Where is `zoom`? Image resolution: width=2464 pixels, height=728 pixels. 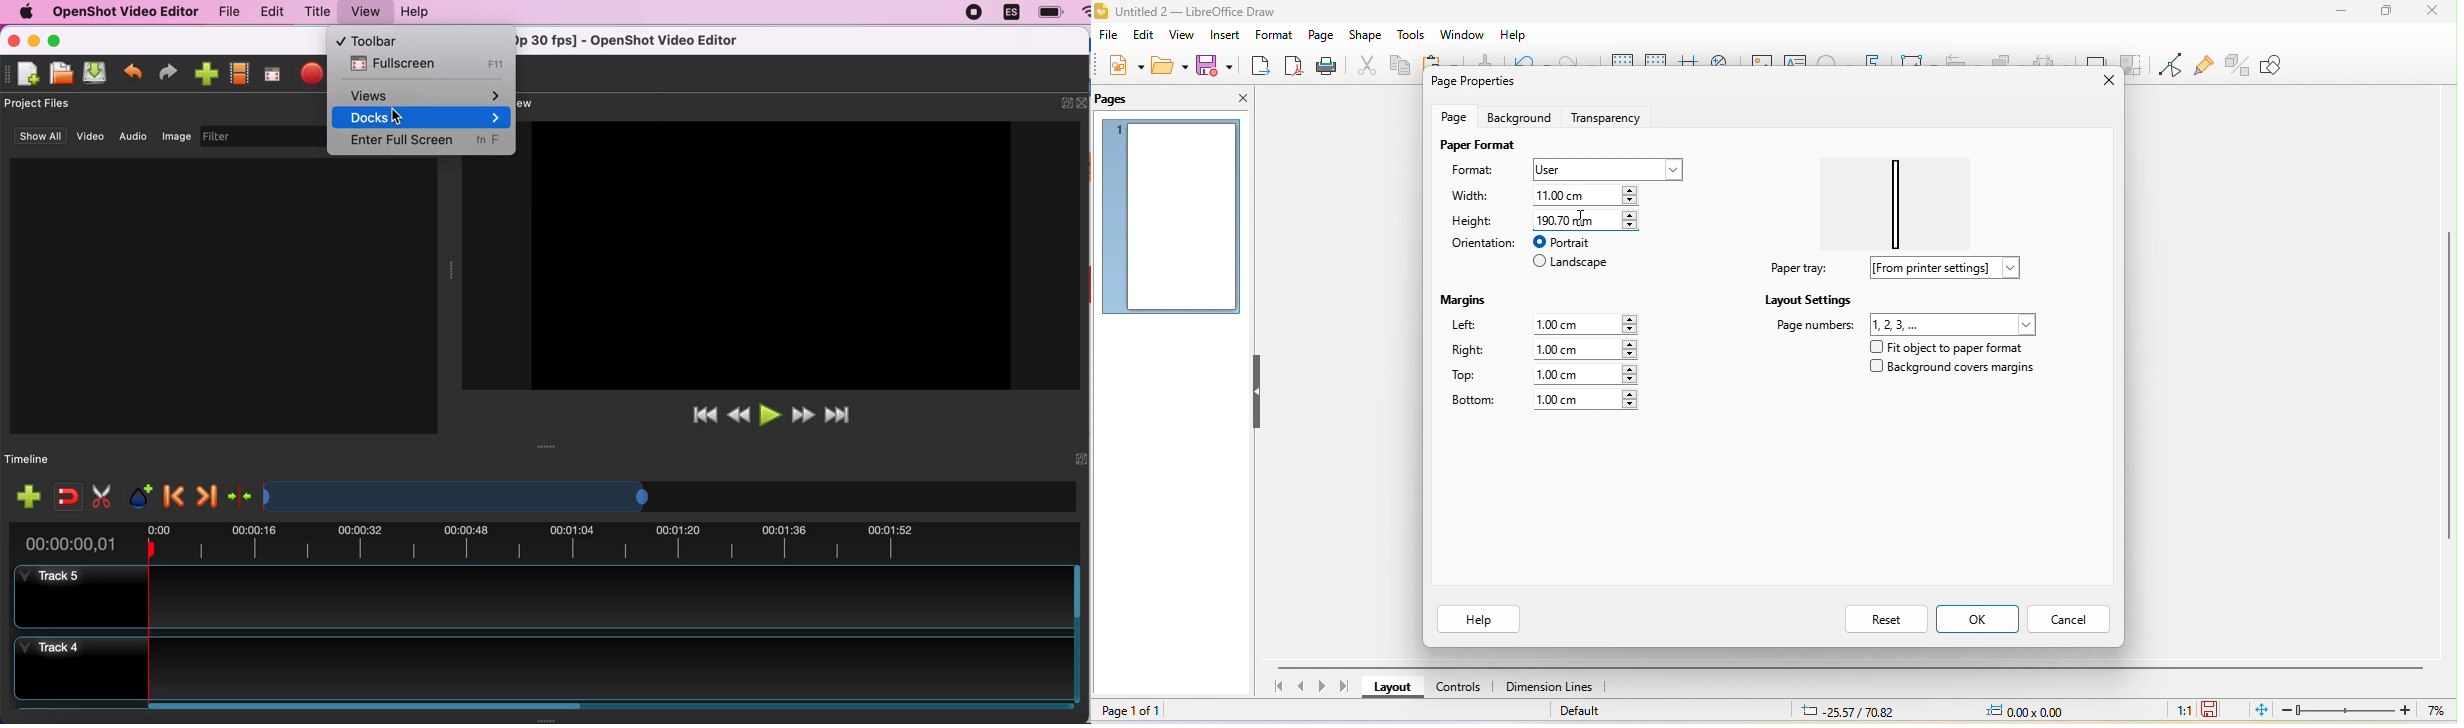 zoom is located at coordinates (2367, 710).